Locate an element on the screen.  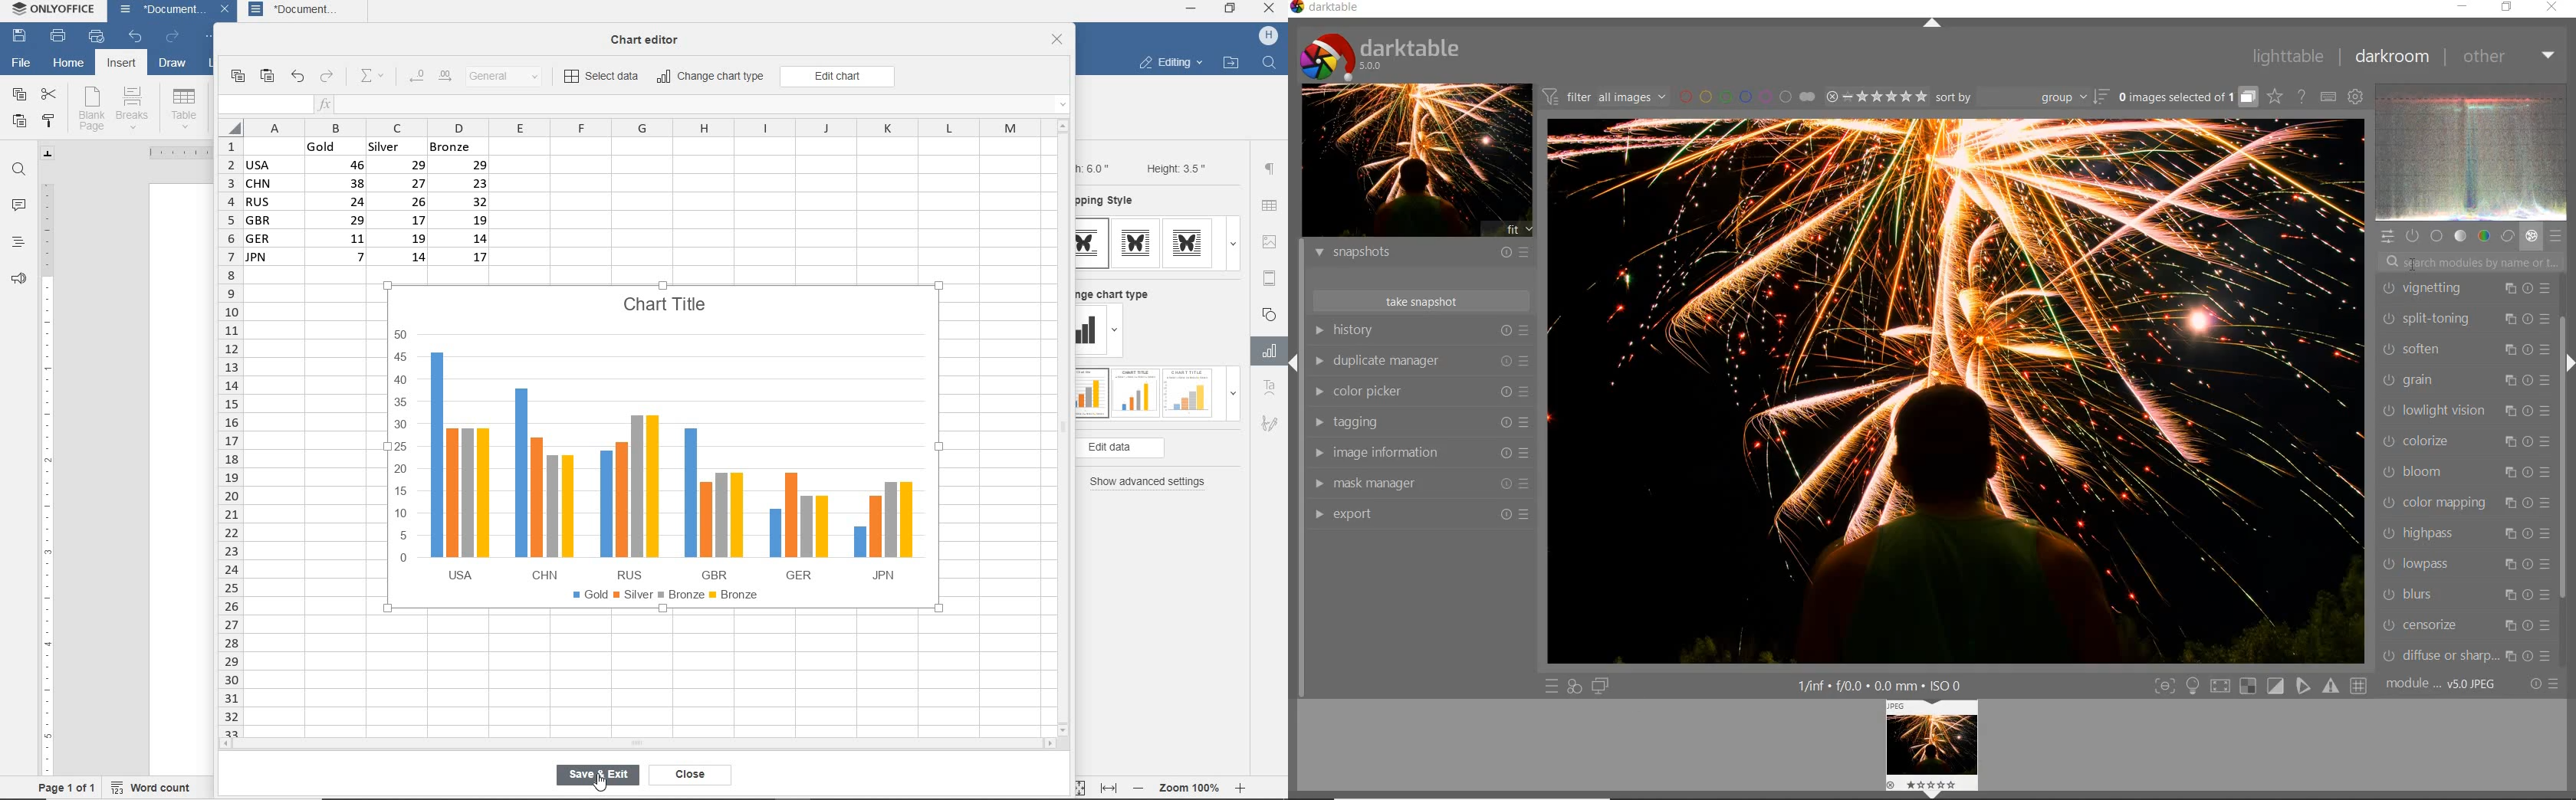
sort is located at coordinates (2021, 98).